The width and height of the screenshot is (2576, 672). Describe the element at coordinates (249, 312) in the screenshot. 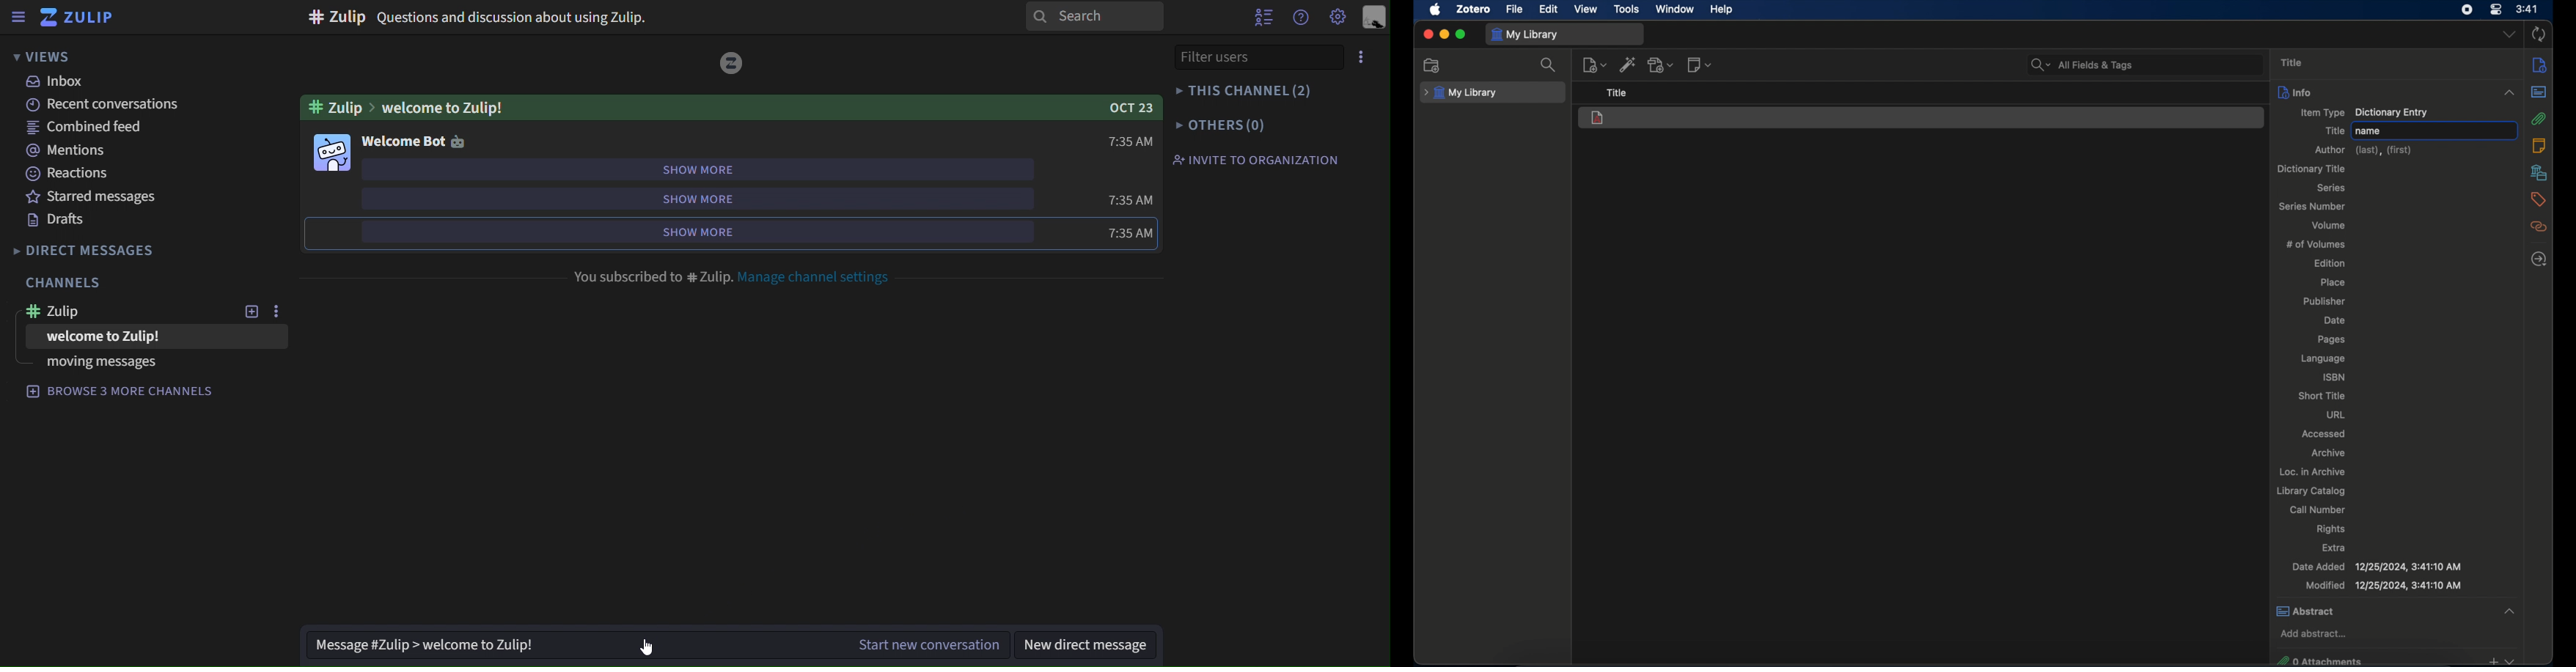

I see `new topic` at that location.